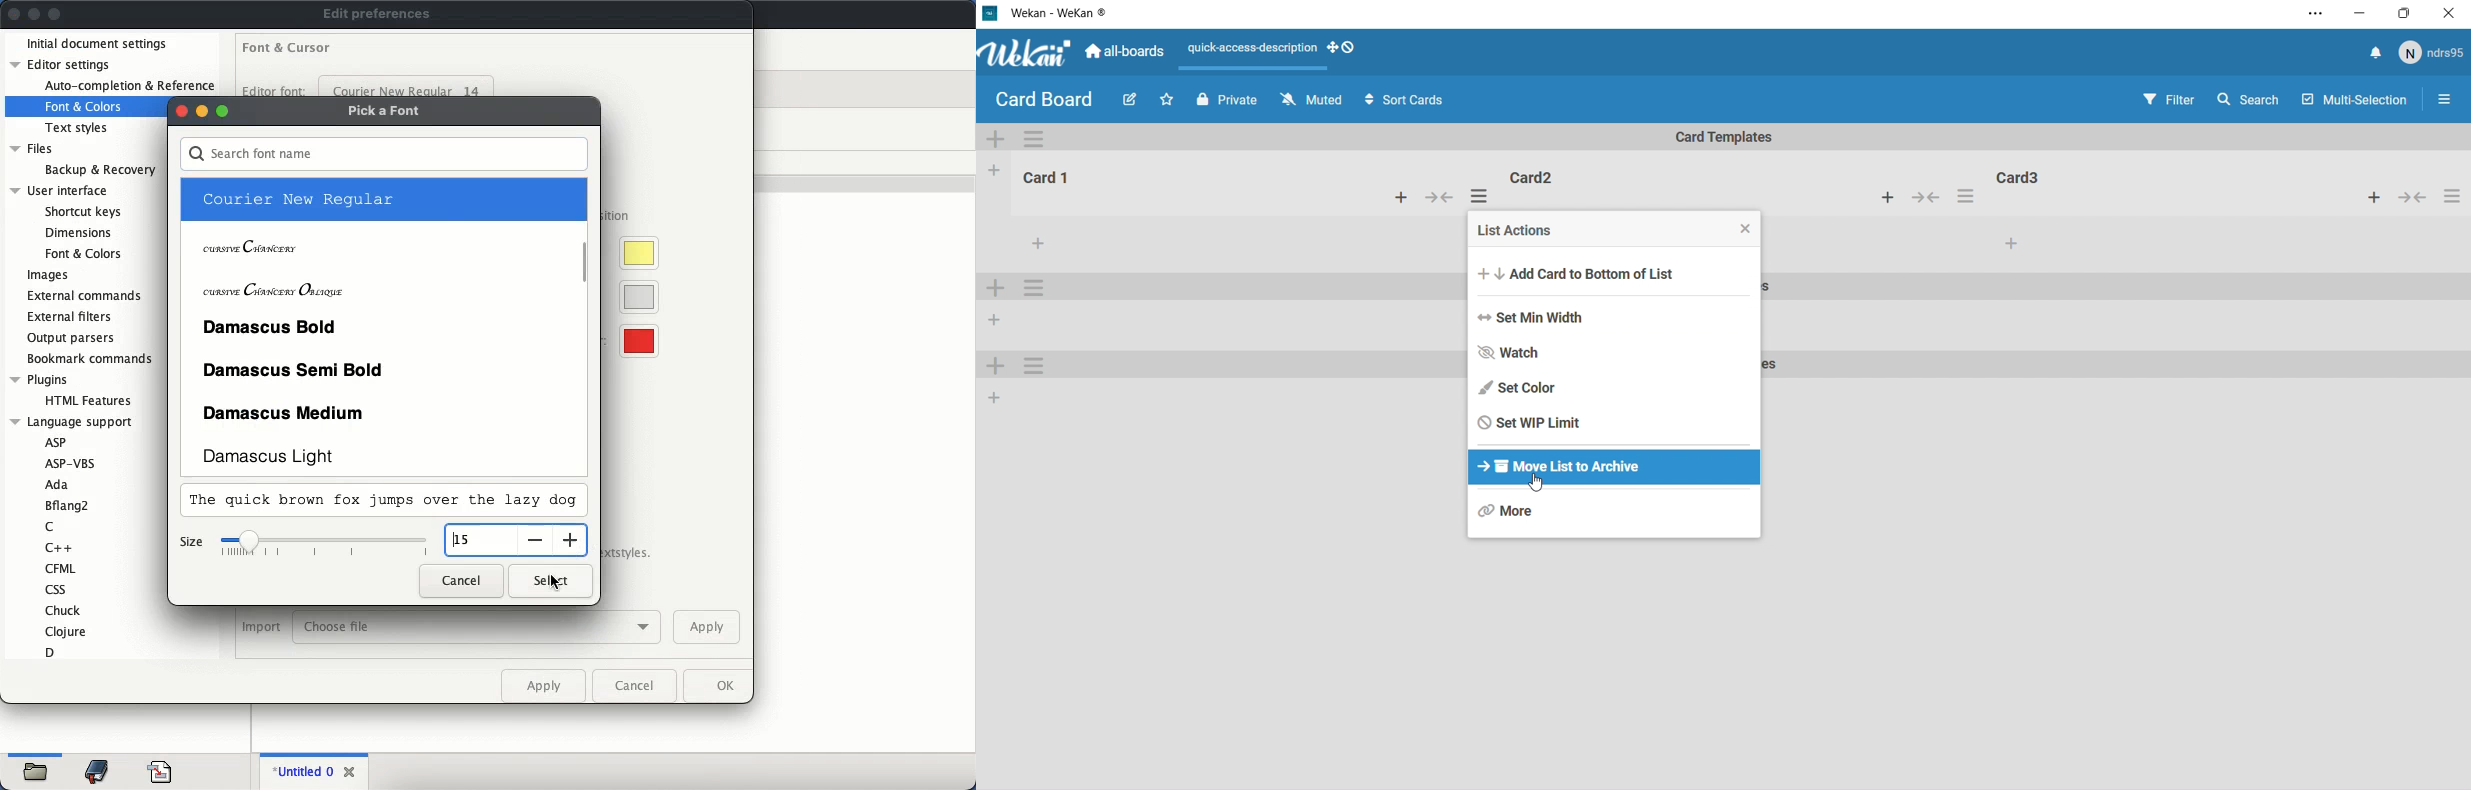 This screenshot has width=2492, height=812. Describe the element at coordinates (407, 87) in the screenshot. I see `courier new regular` at that location.